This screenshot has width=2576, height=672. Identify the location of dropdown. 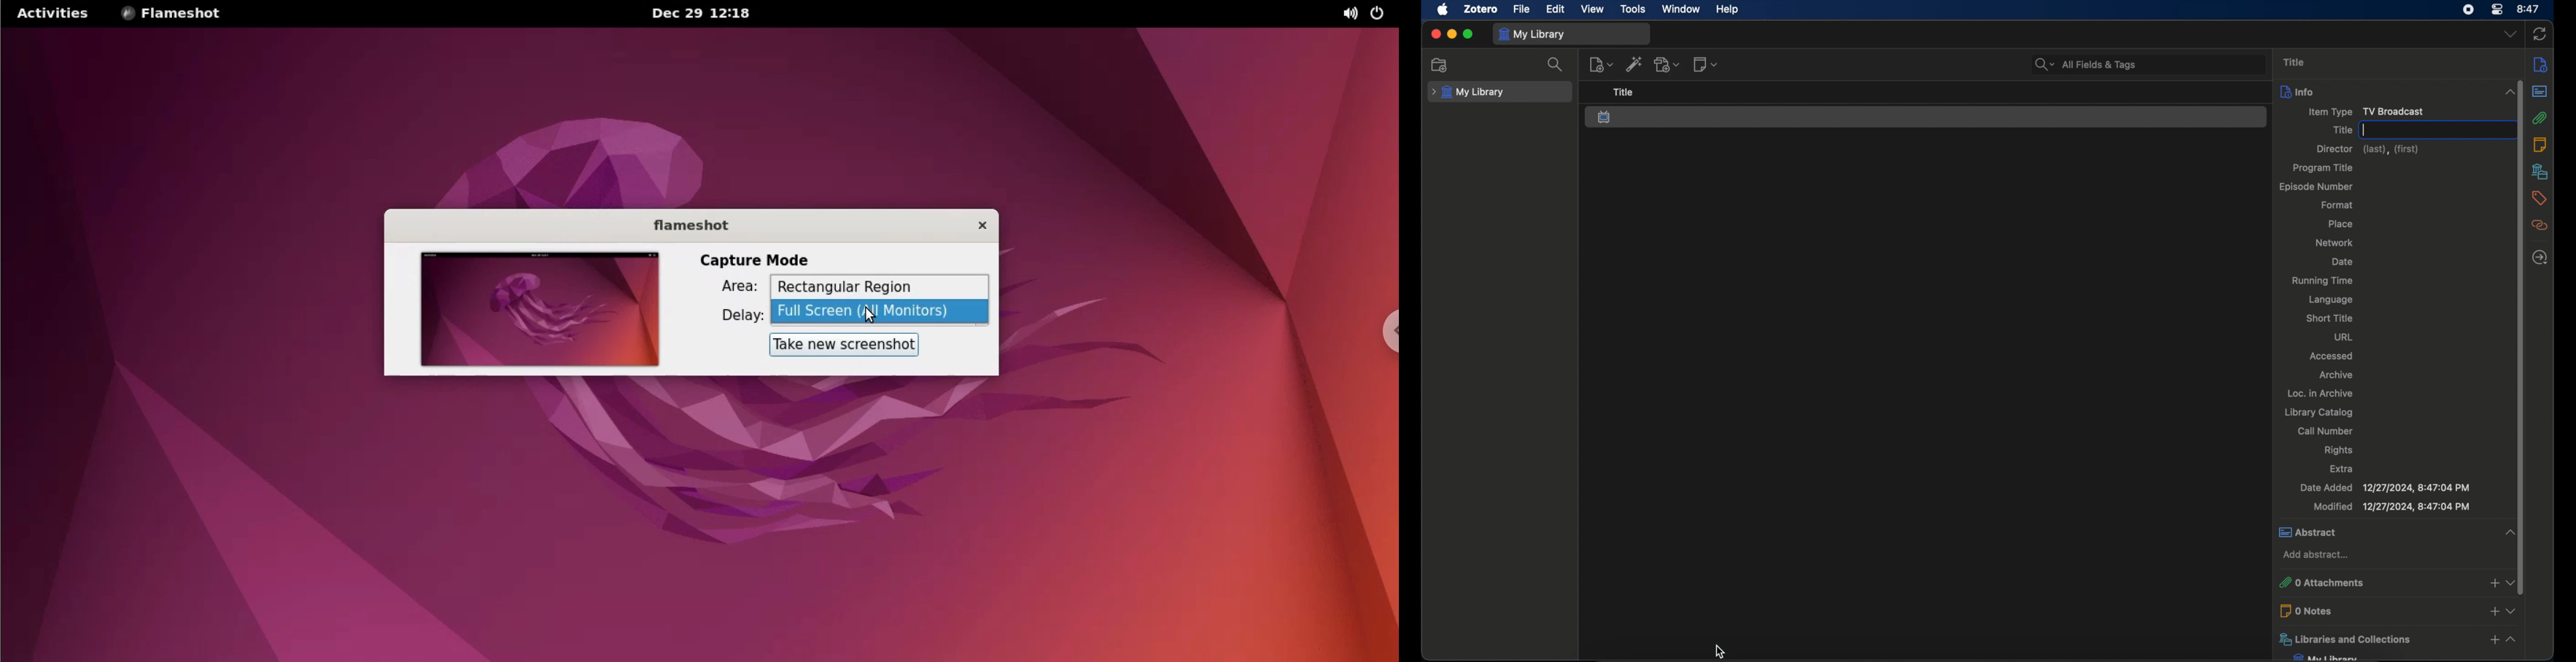
(2511, 582).